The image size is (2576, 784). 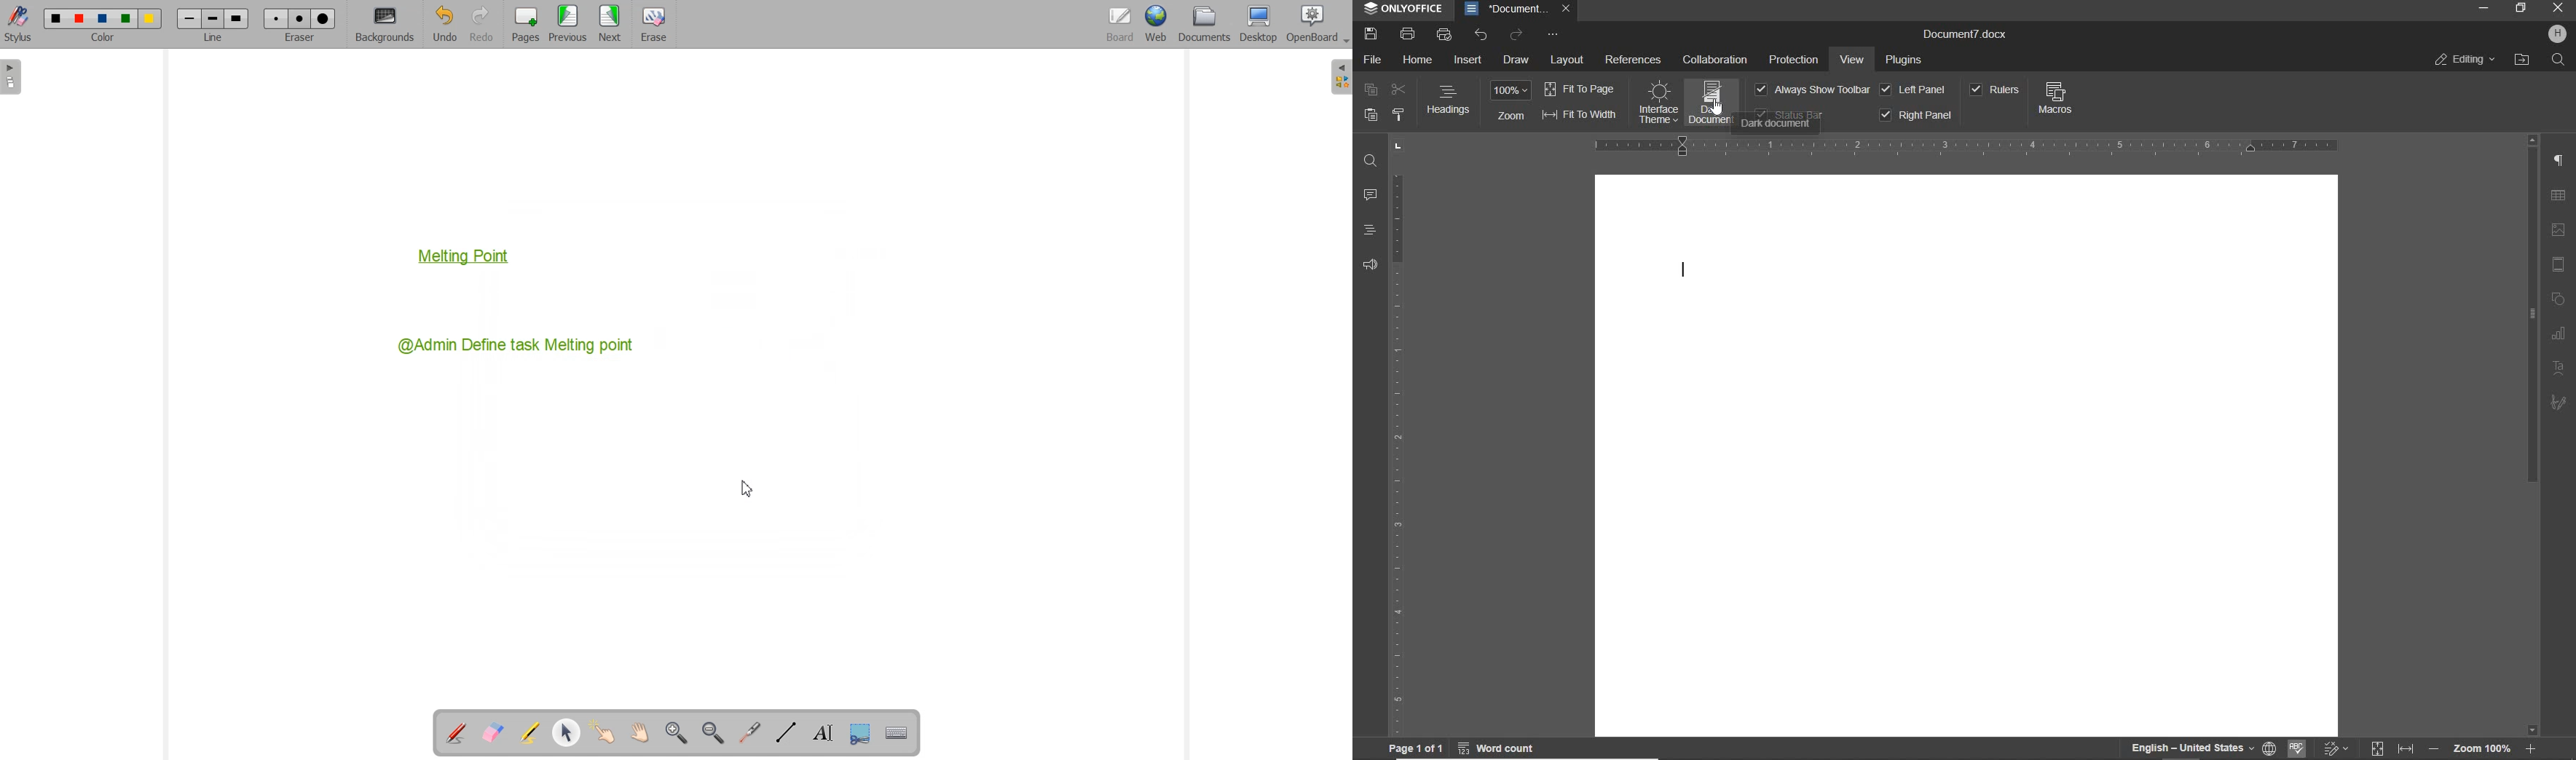 I want to click on TRACK CHANGES, so click(x=2340, y=748).